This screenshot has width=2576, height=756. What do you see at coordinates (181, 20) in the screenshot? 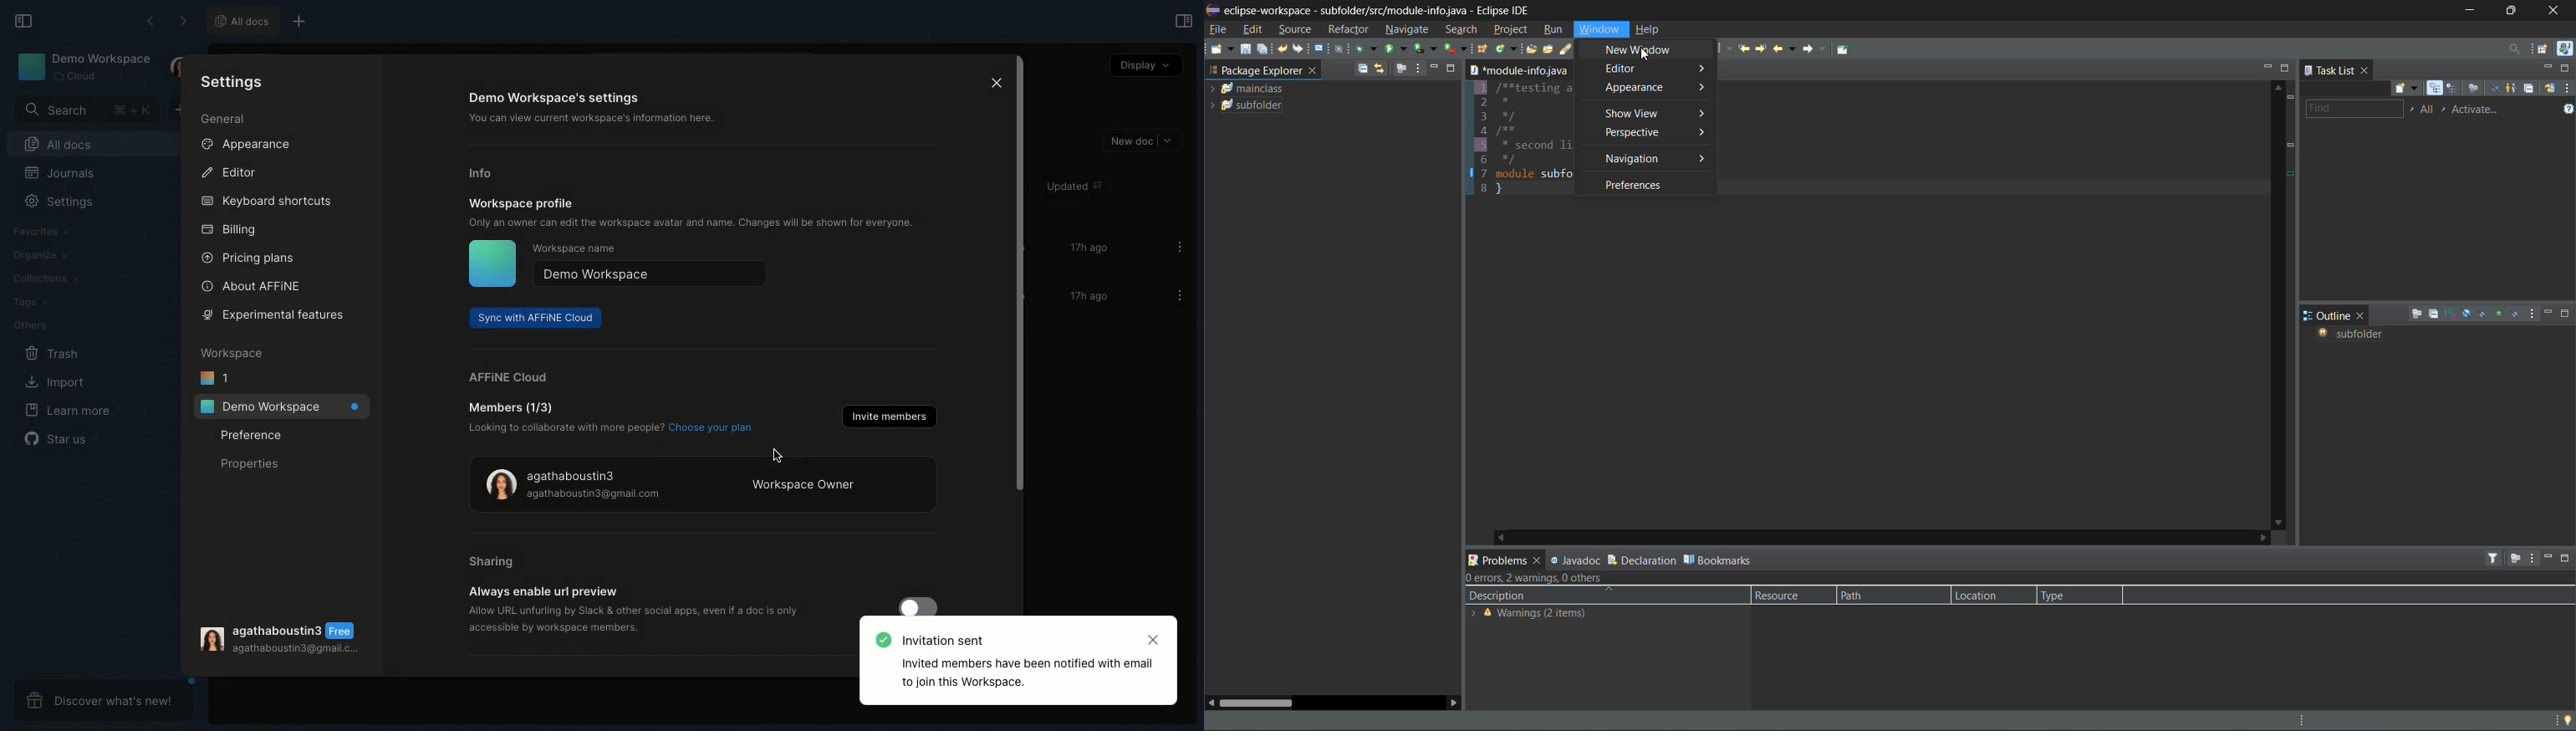
I see `Forward` at bounding box center [181, 20].